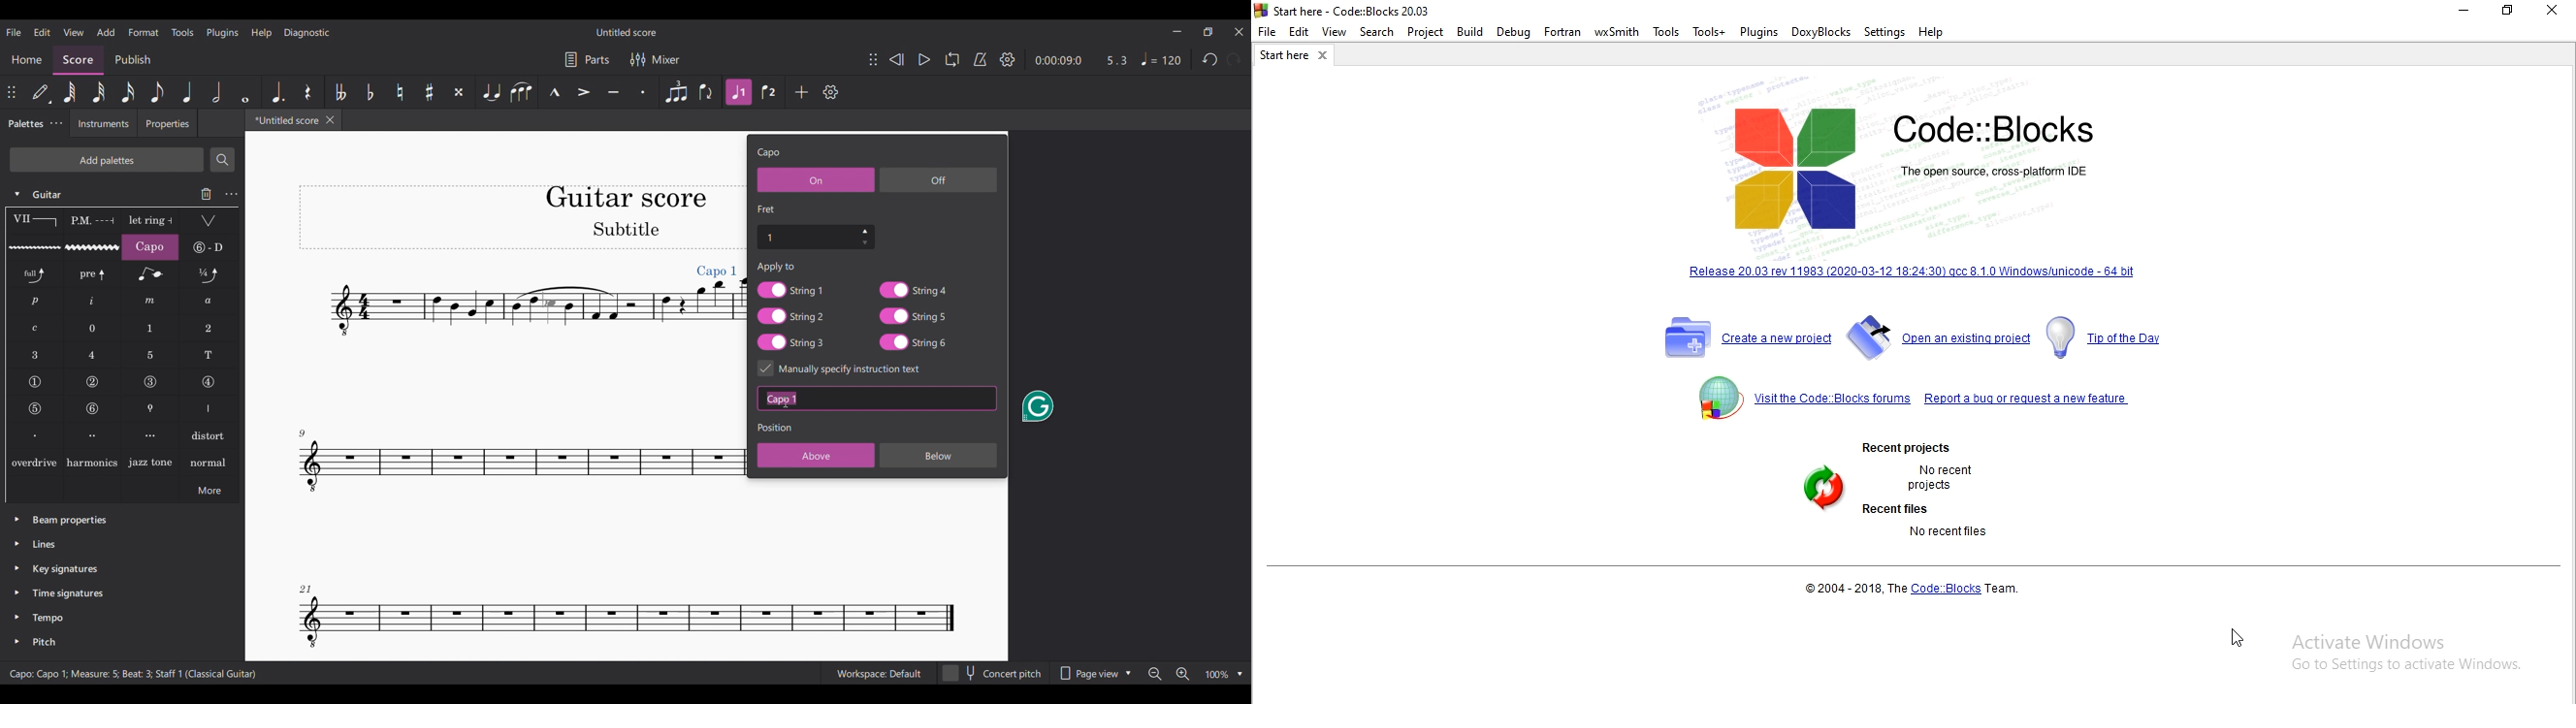  I want to click on Marcato, so click(554, 93).